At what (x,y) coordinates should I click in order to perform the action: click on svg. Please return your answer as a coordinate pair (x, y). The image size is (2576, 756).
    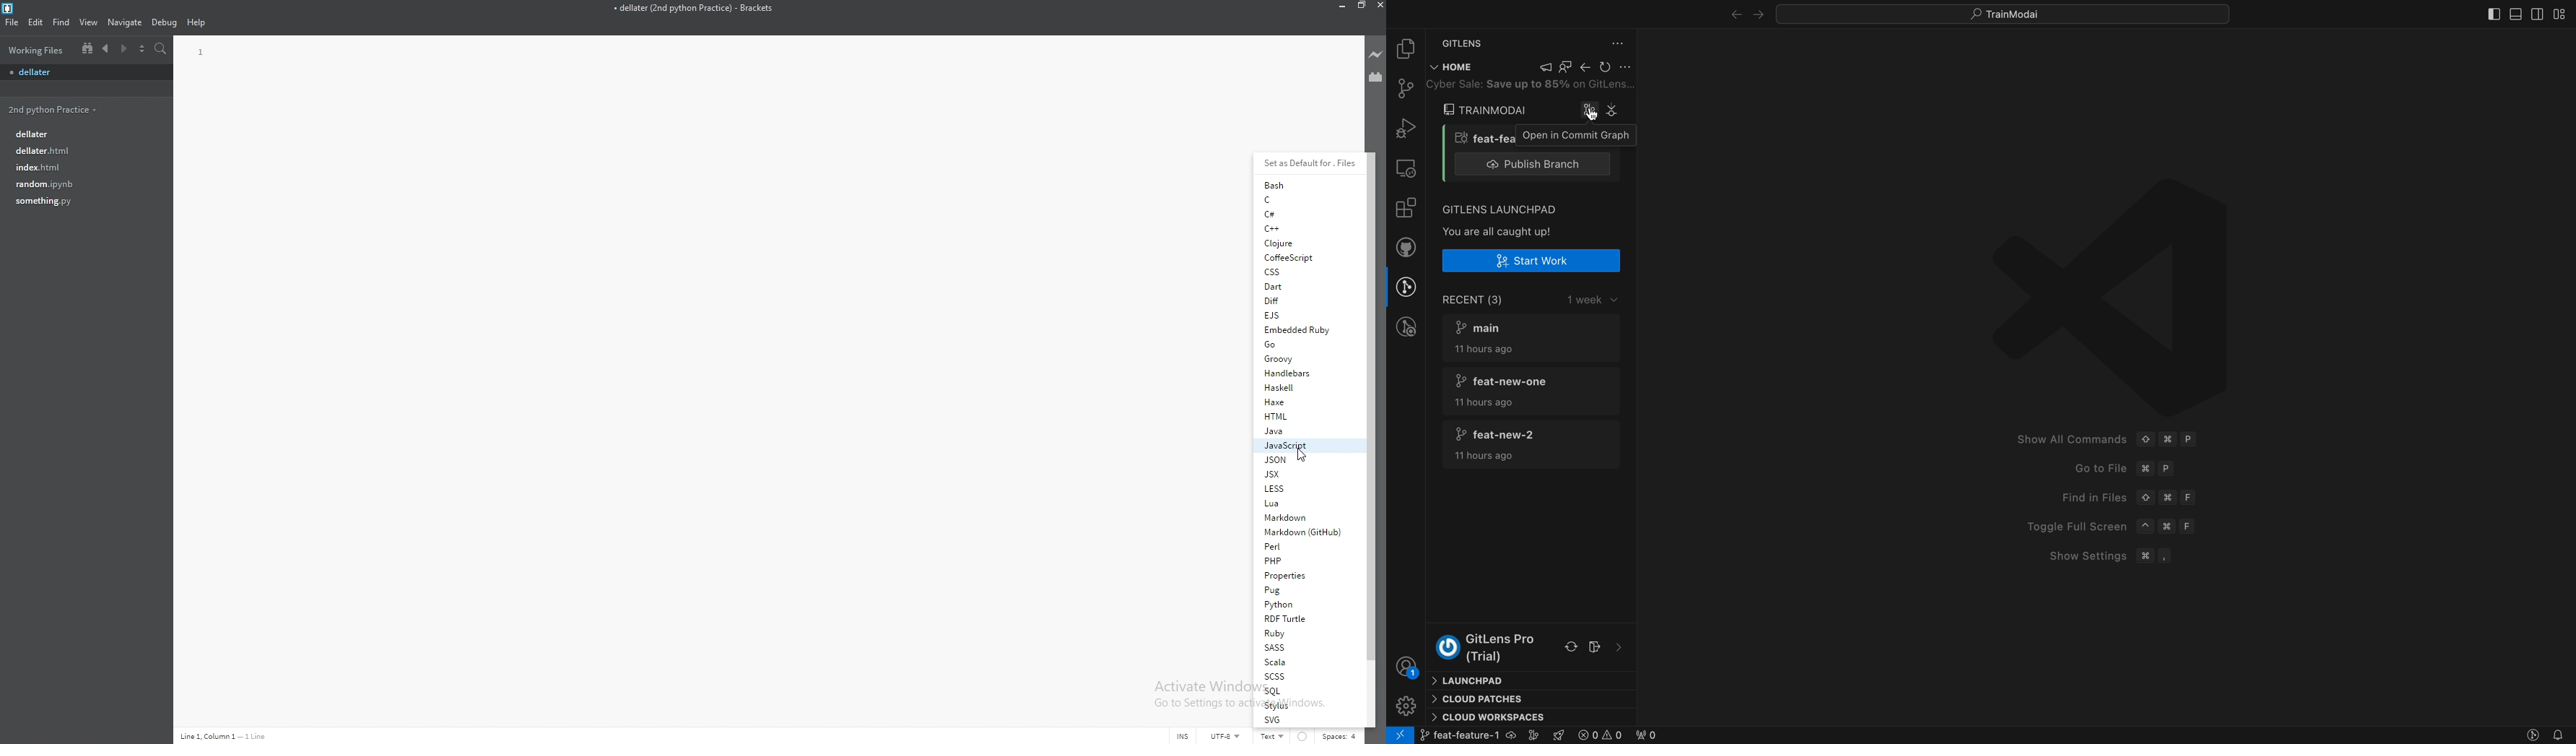
    Looking at the image, I should click on (1301, 720).